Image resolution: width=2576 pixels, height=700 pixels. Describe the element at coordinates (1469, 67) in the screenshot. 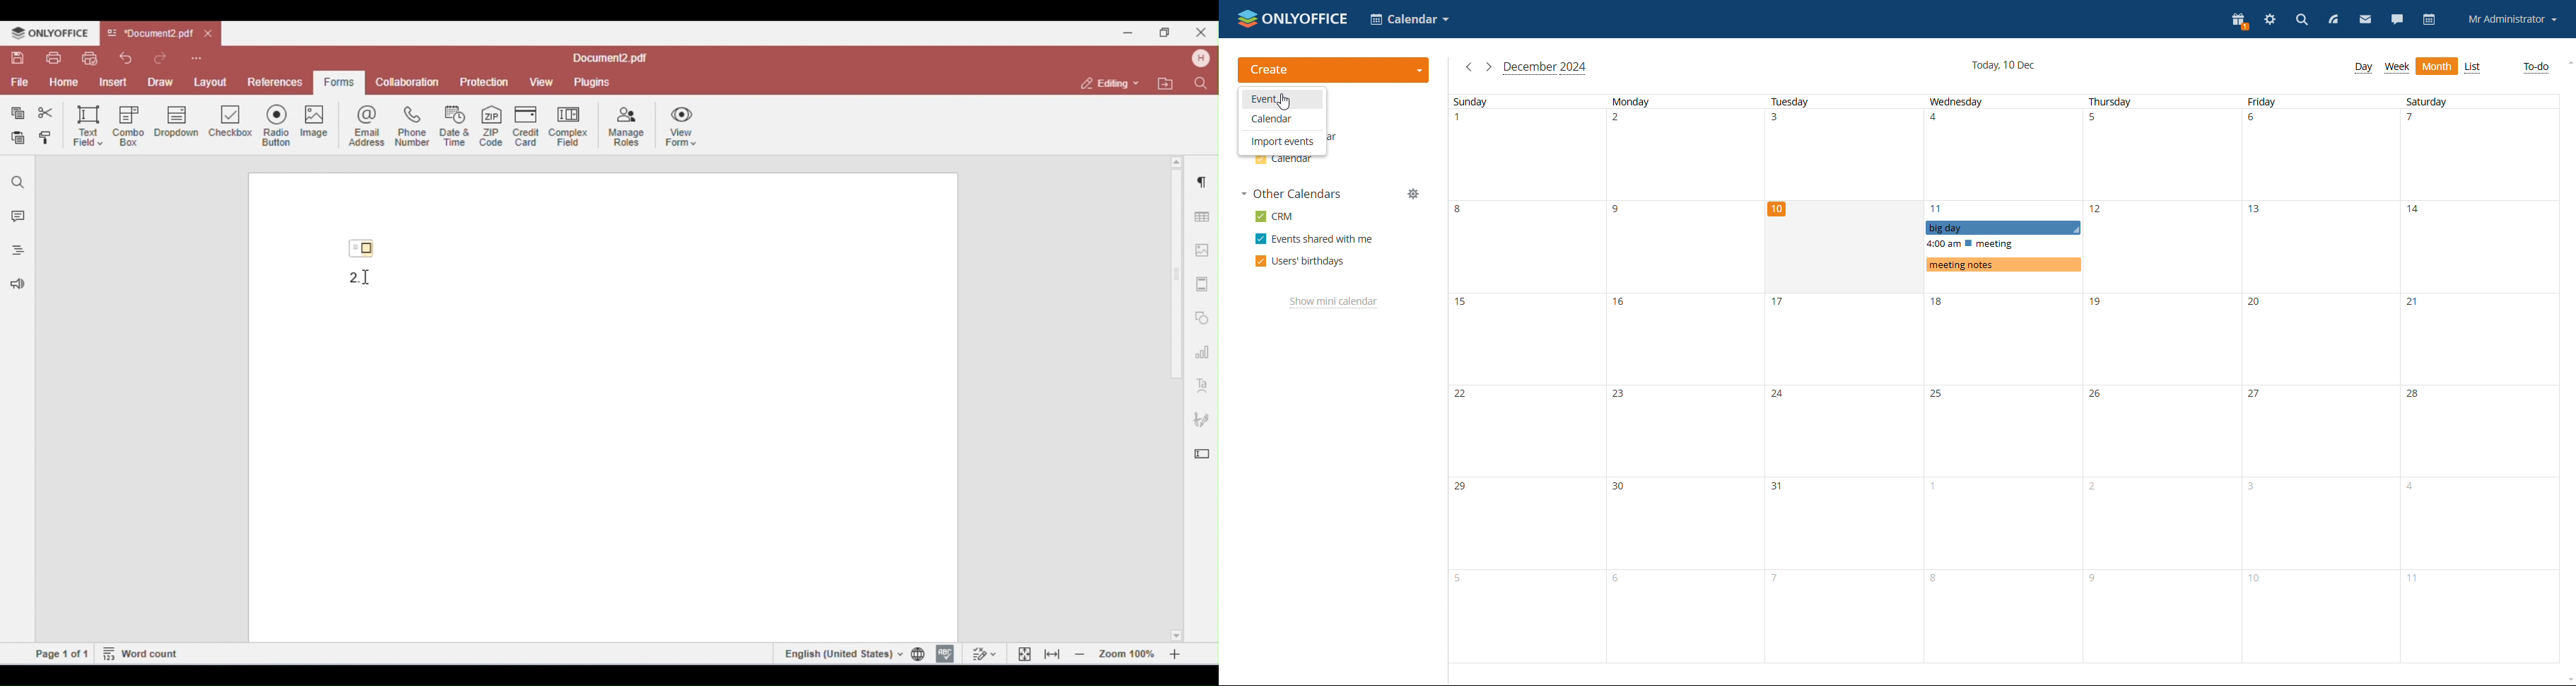

I see `previous month` at that location.